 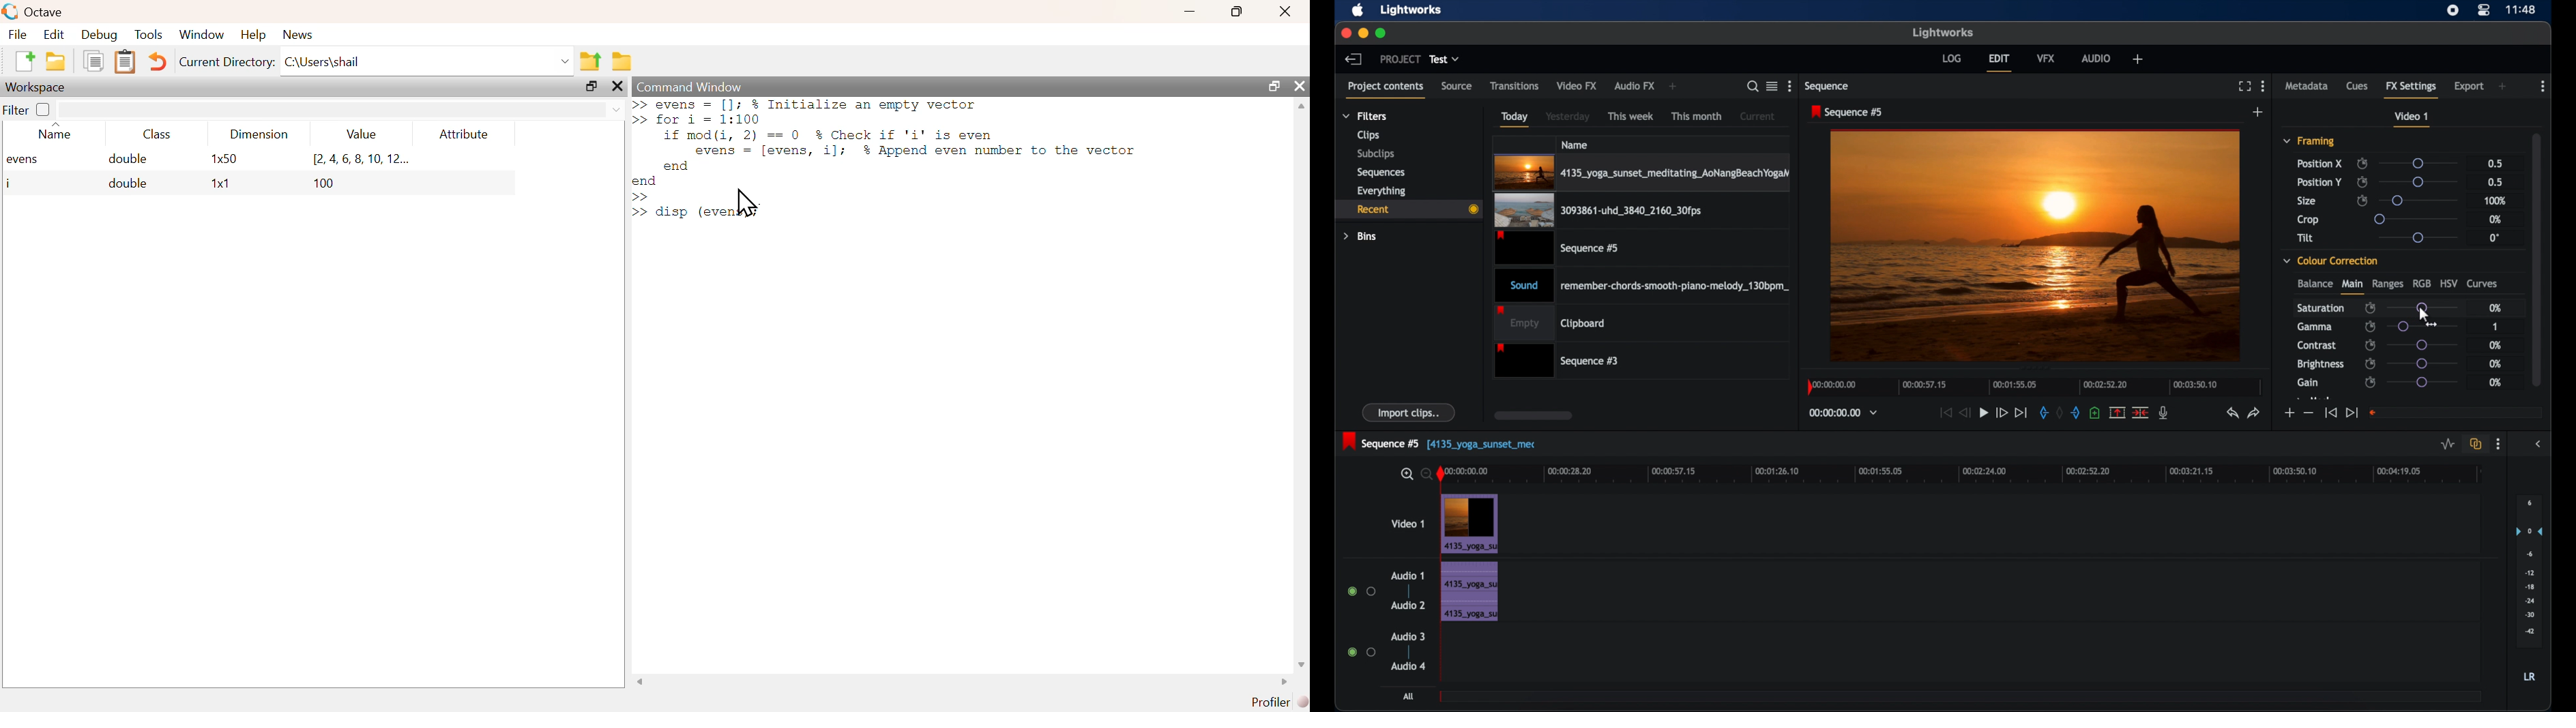 What do you see at coordinates (2035, 245) in the screenshot?
I see `video preview` at bounding box center [2035, 245].